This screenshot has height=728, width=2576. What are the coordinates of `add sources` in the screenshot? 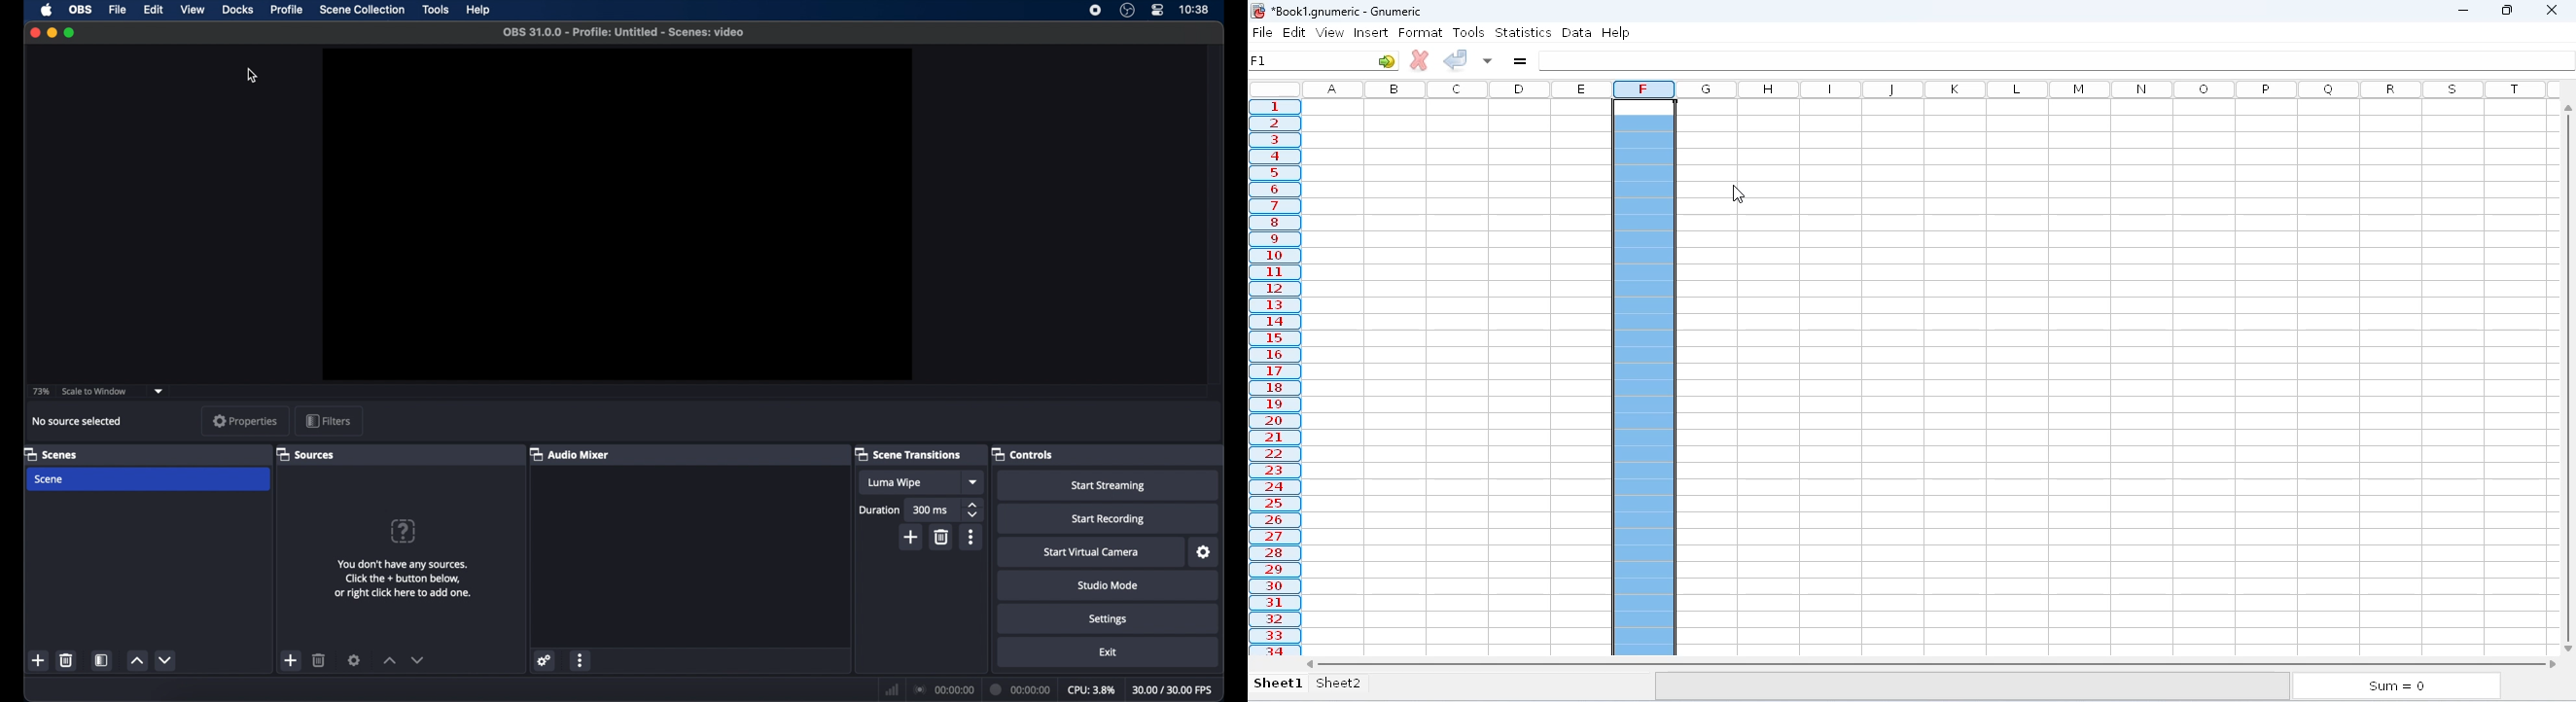 It's located at (289, 660).